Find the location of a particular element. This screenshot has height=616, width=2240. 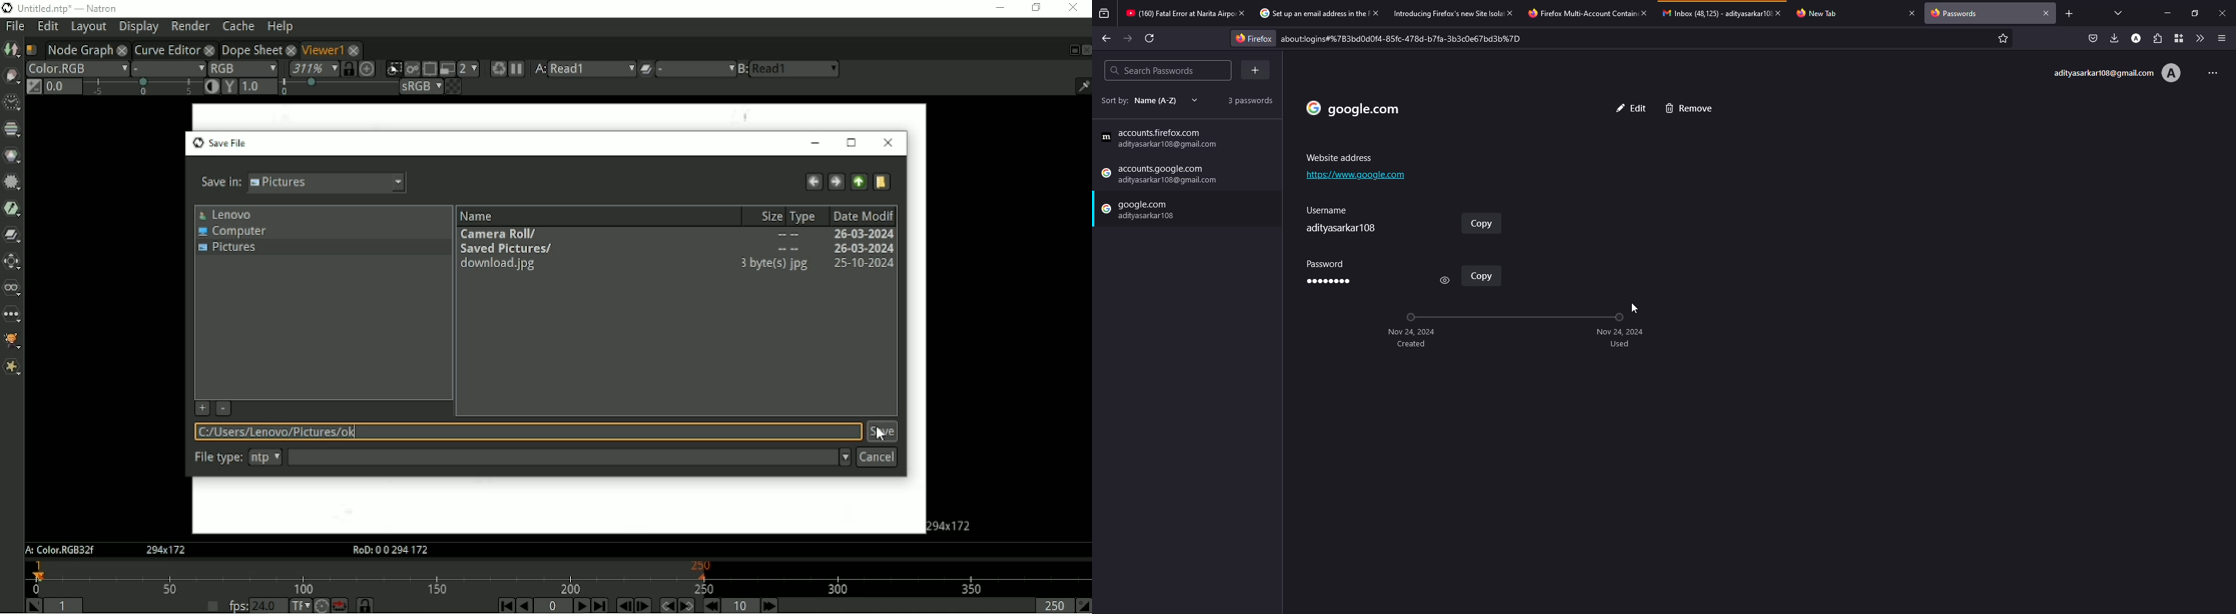

close is located at coordinates (2047, 12).